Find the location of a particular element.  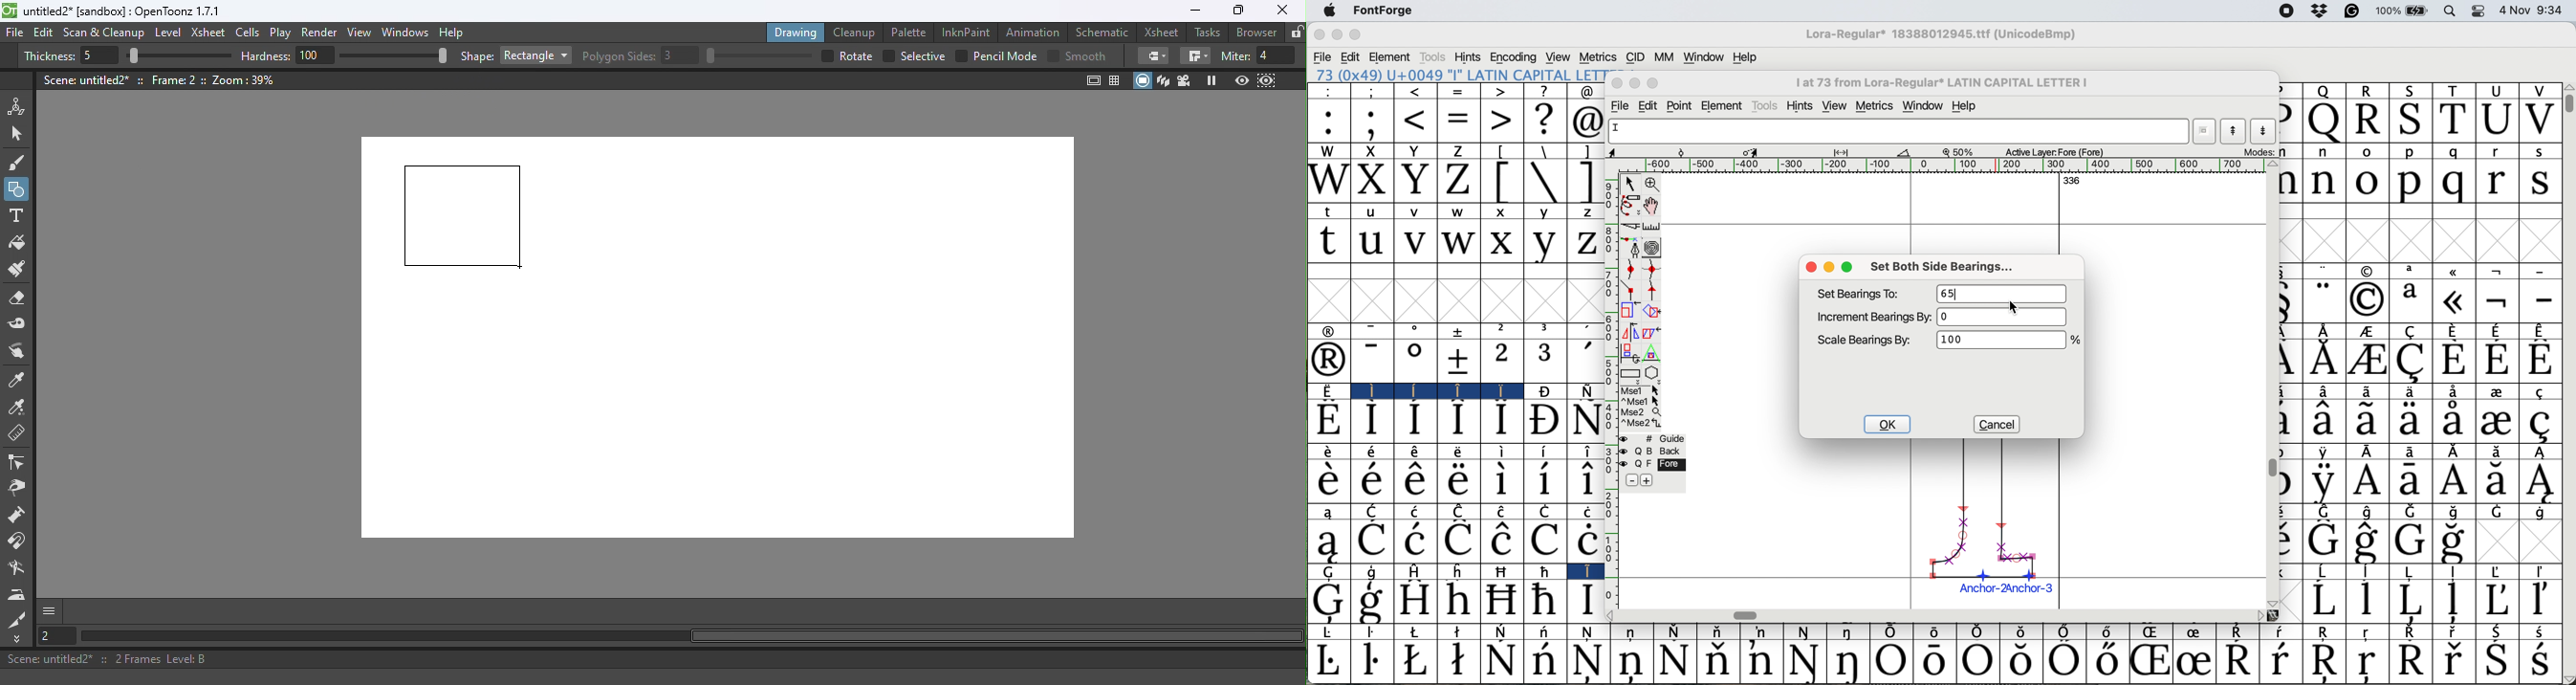

edit is located at coordinates (1351, 57).